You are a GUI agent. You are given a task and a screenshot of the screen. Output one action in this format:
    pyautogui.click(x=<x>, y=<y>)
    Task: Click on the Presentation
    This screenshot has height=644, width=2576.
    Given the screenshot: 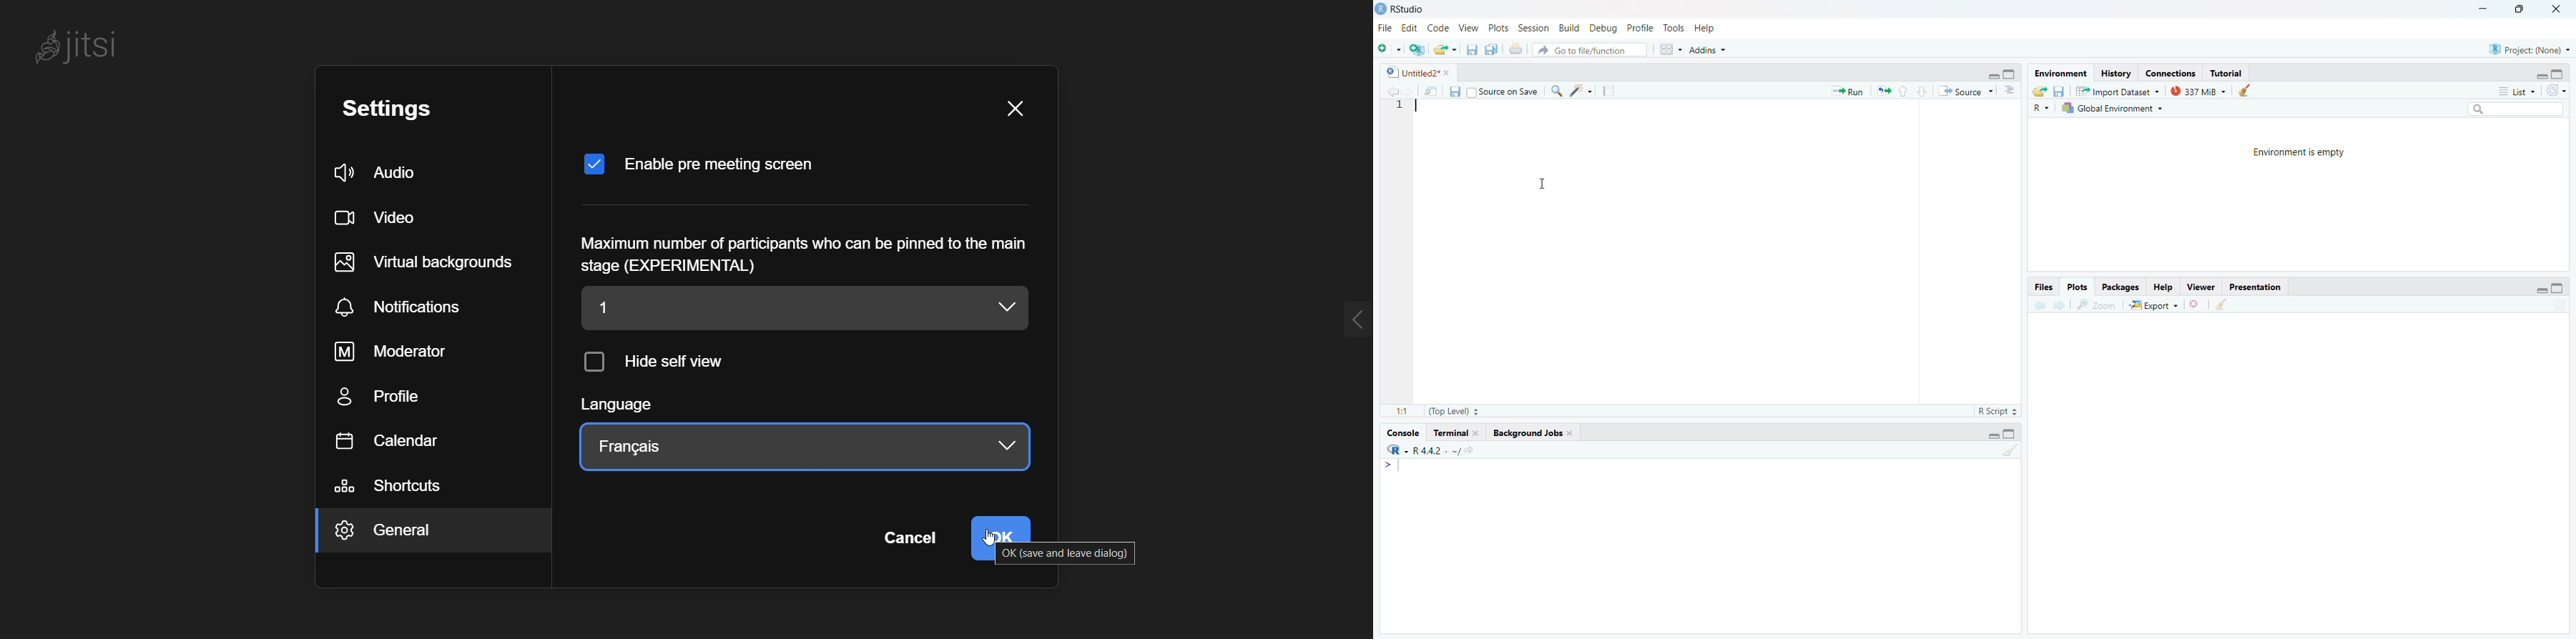 What is the action you would take?
    pyautogui.click(x=2259, y=288)
    